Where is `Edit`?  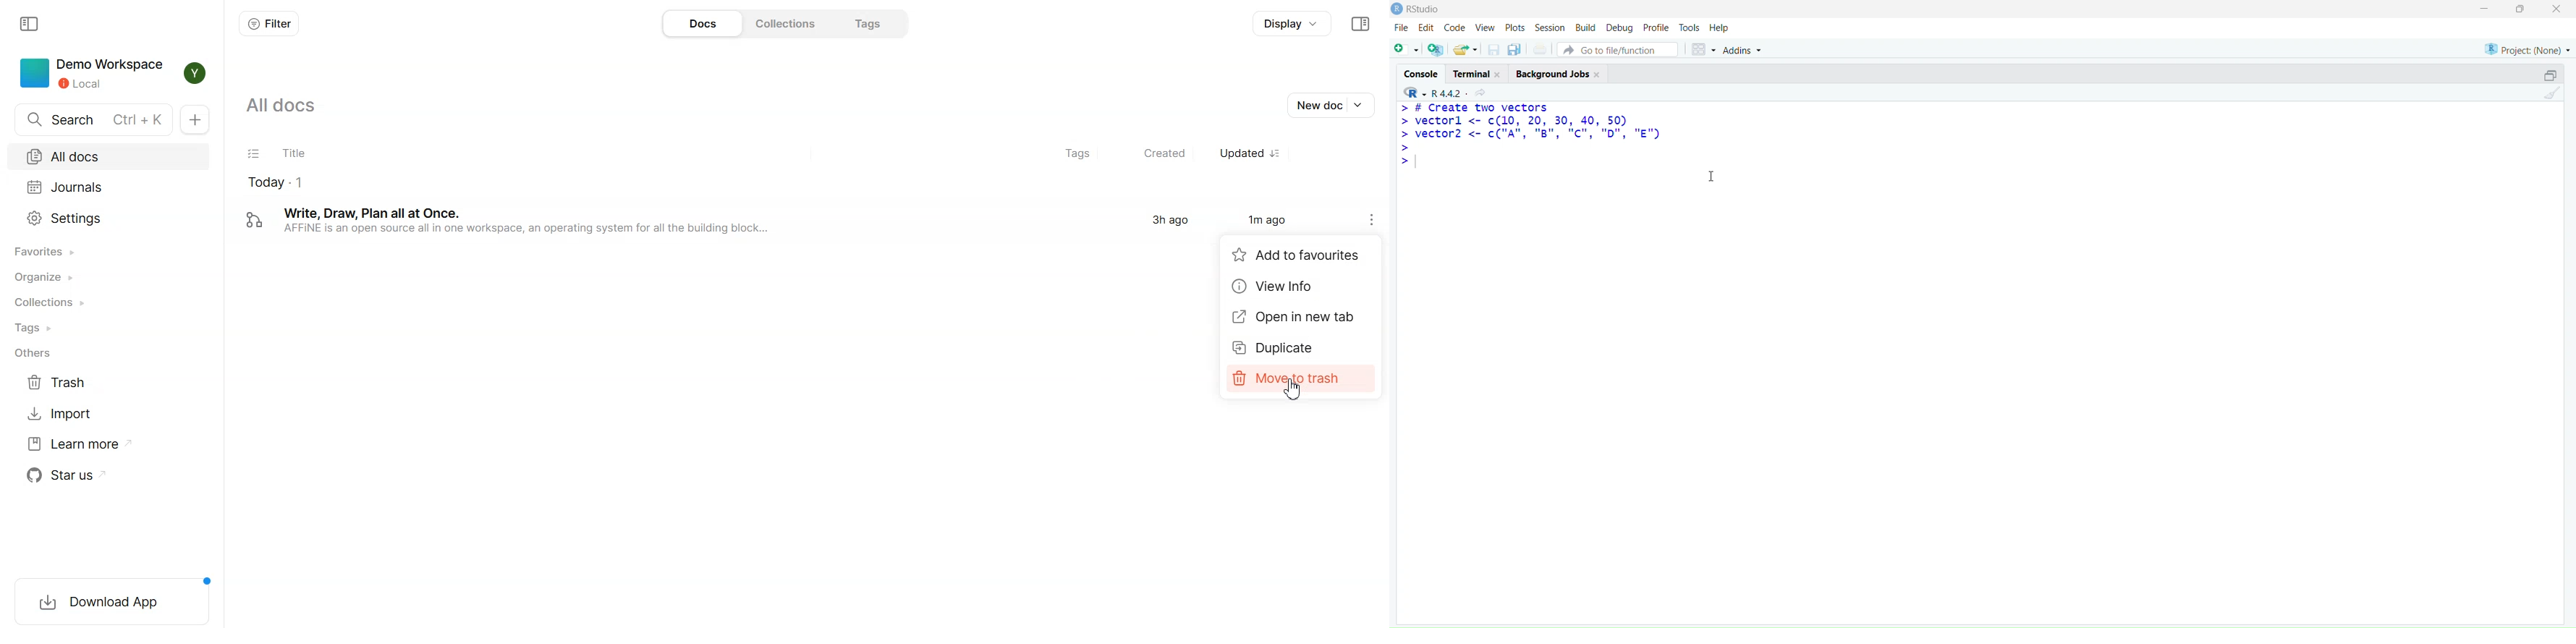
Edit is located at coordinates (1427, 28).